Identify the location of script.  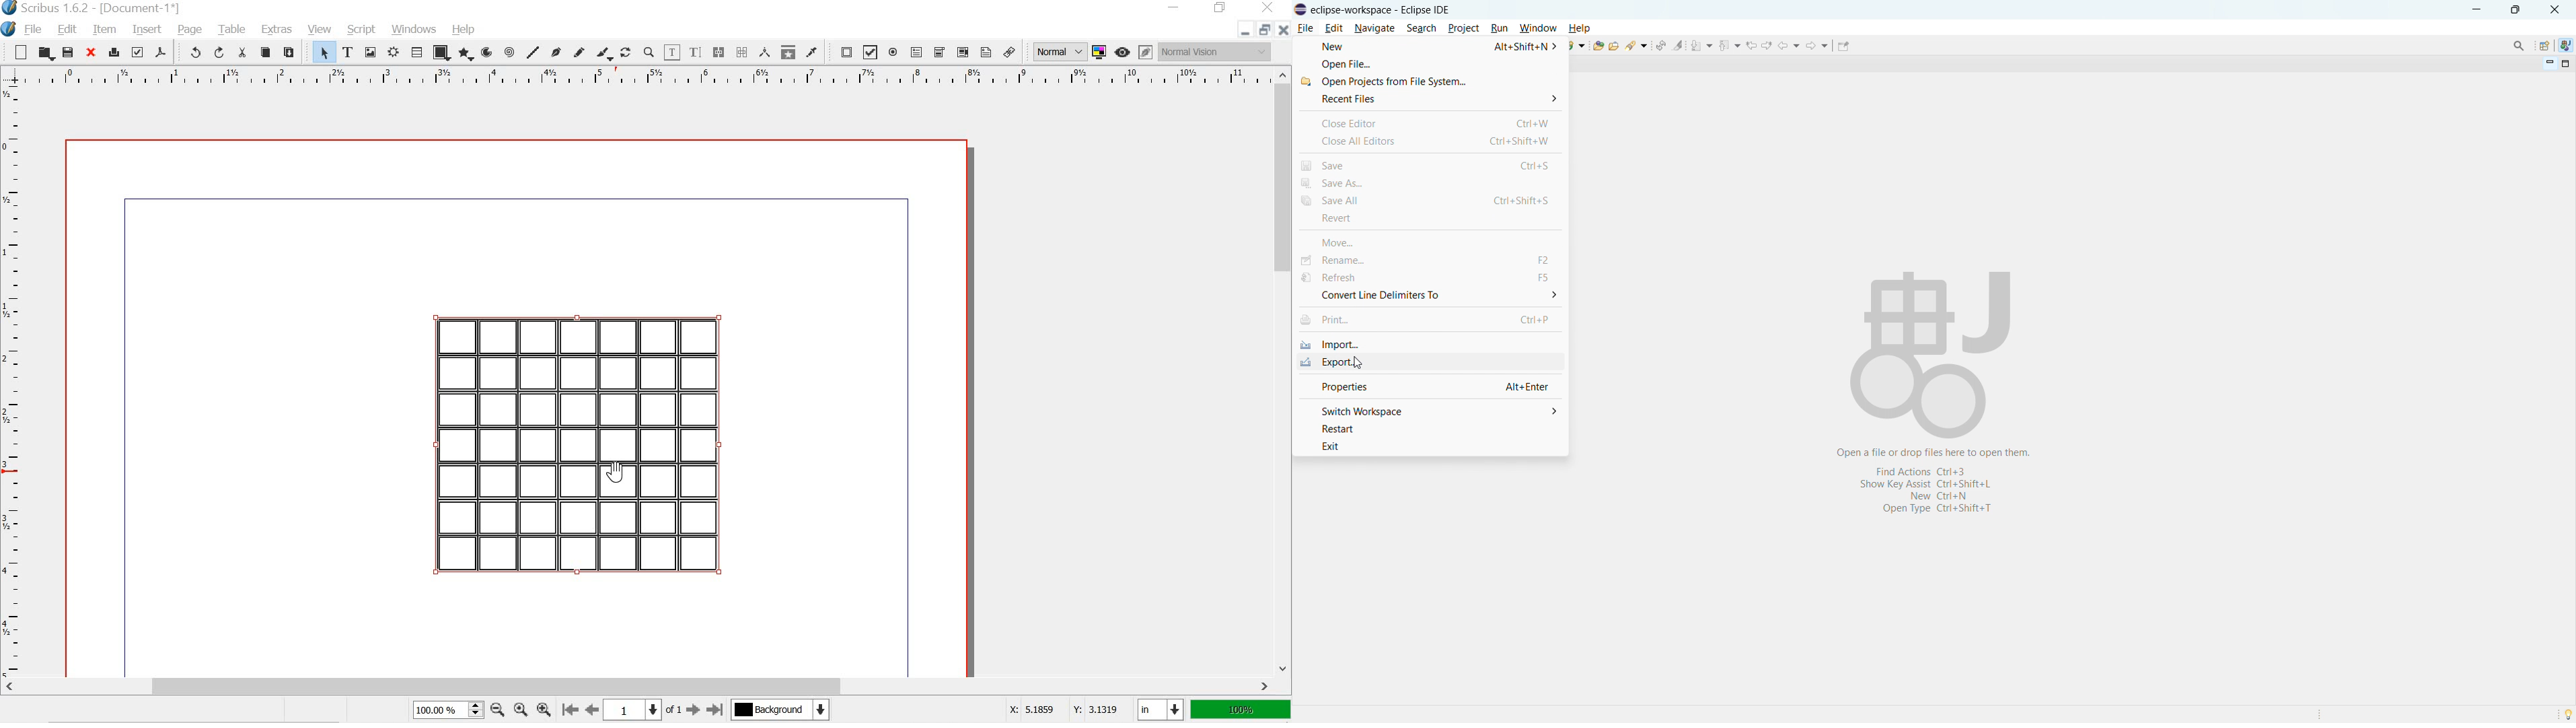
(362, 30).